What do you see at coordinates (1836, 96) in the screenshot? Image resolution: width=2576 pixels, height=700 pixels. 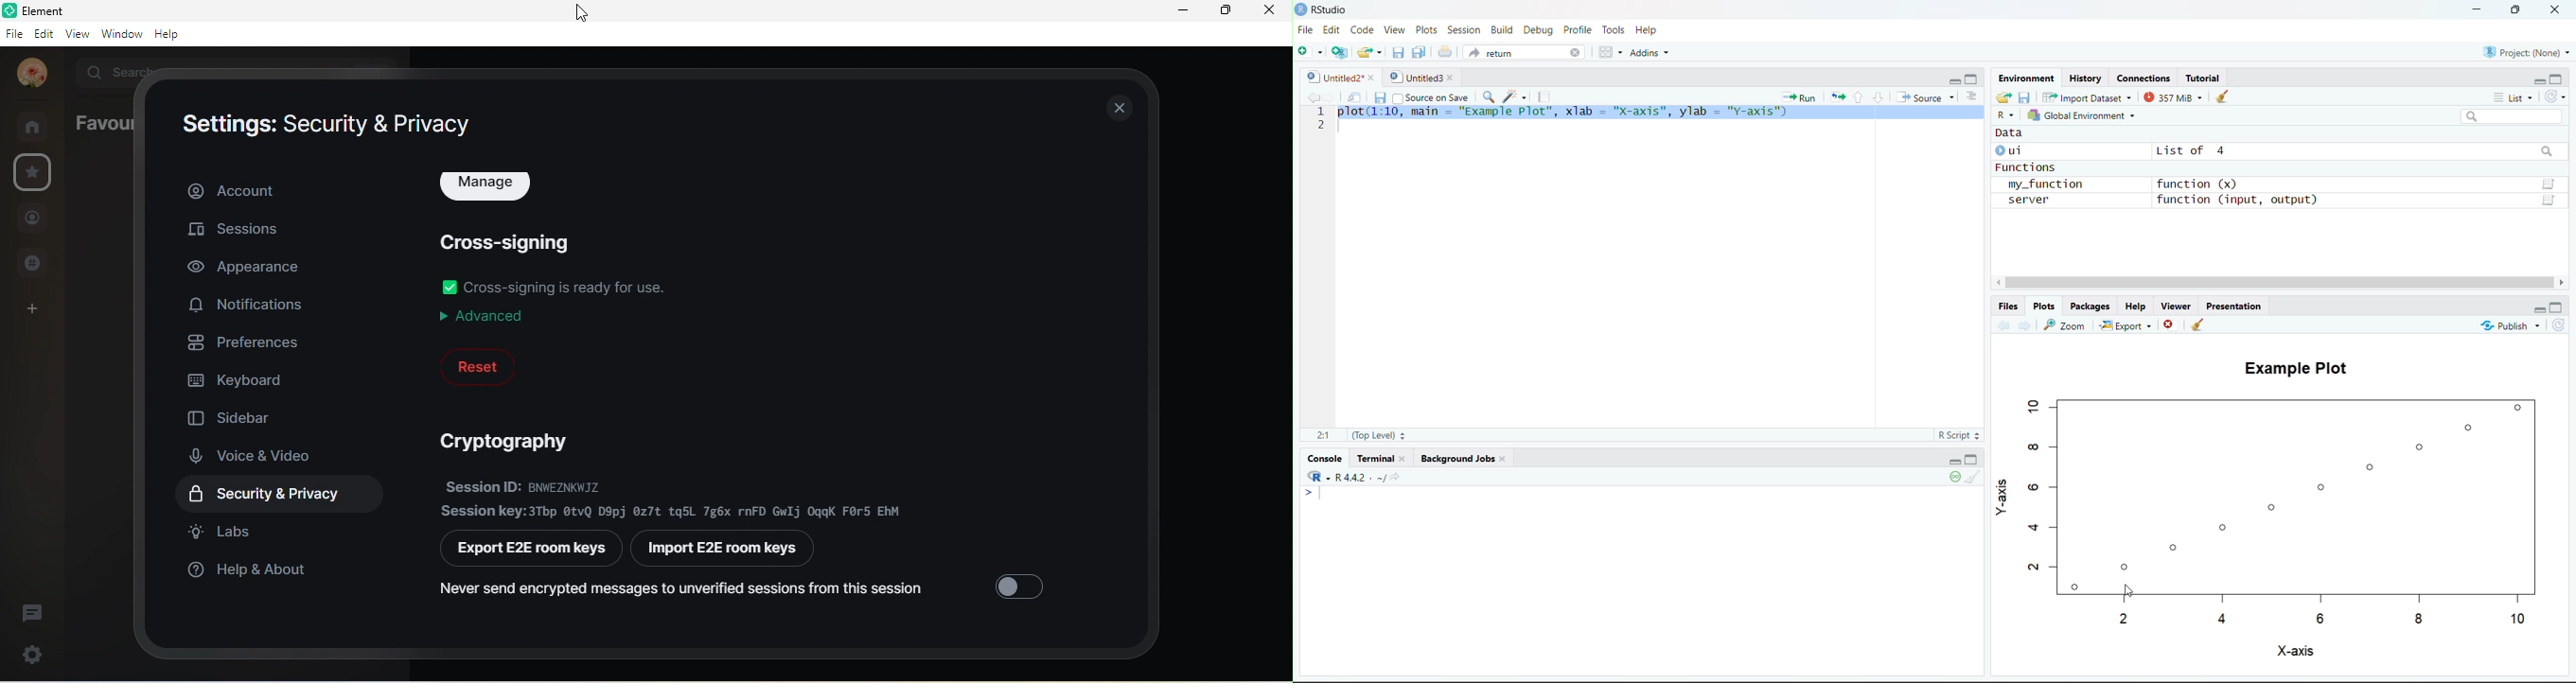 I see `Re-run the previous code region (Ctrl + Alt + P)` at bounding box center [1836, 96].